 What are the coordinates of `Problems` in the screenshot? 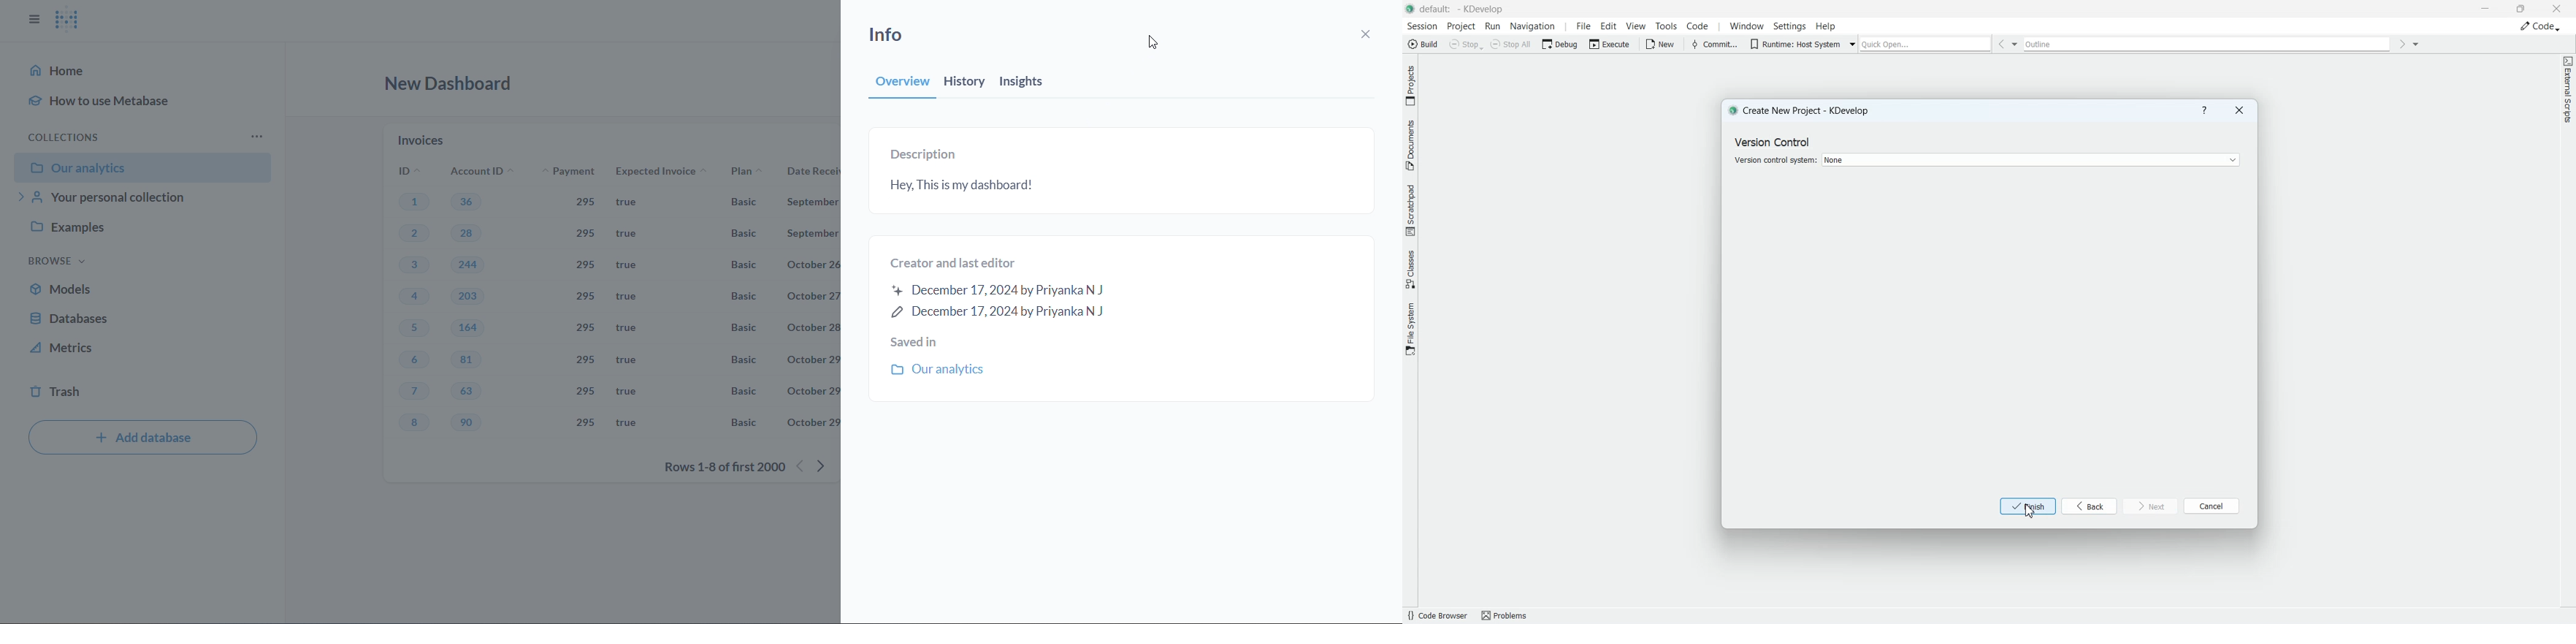 It's located at (1509, 615).